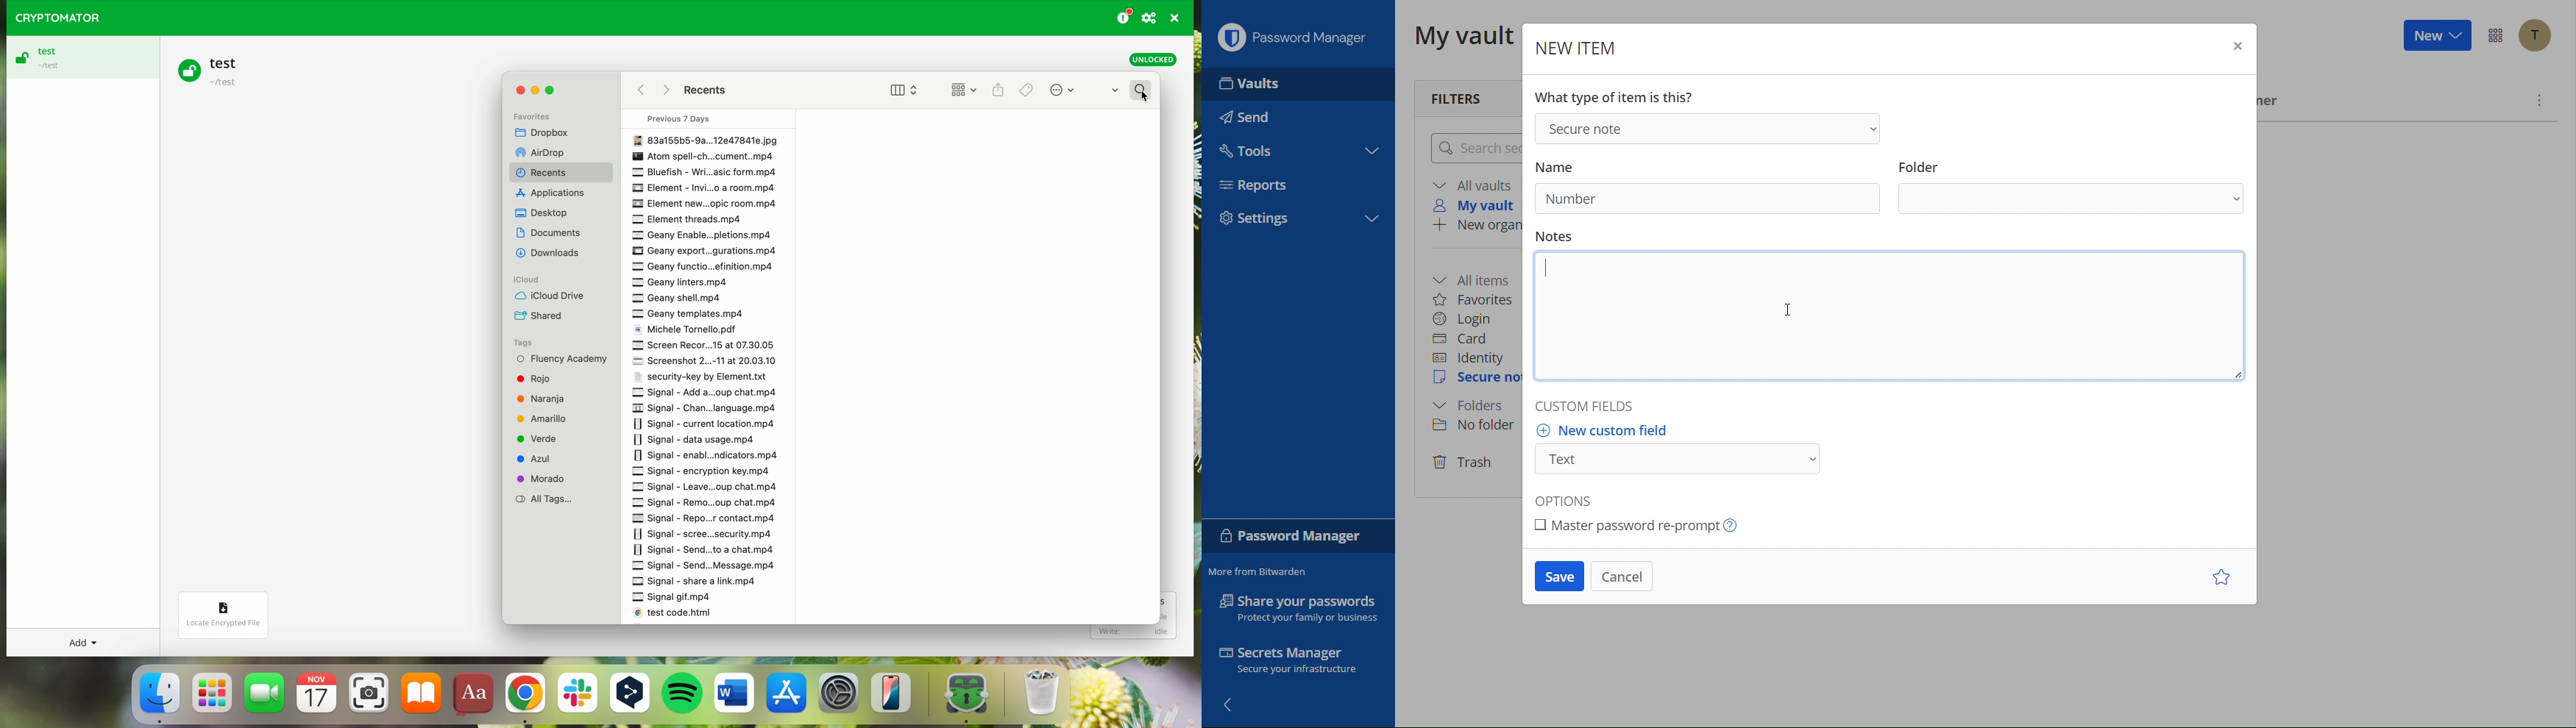 The width and height of the screenshot is (2576, 728). What do you see at coordinates (1144, 91) in the screenshot?
I see `search` at bounding box center [1144, 91].